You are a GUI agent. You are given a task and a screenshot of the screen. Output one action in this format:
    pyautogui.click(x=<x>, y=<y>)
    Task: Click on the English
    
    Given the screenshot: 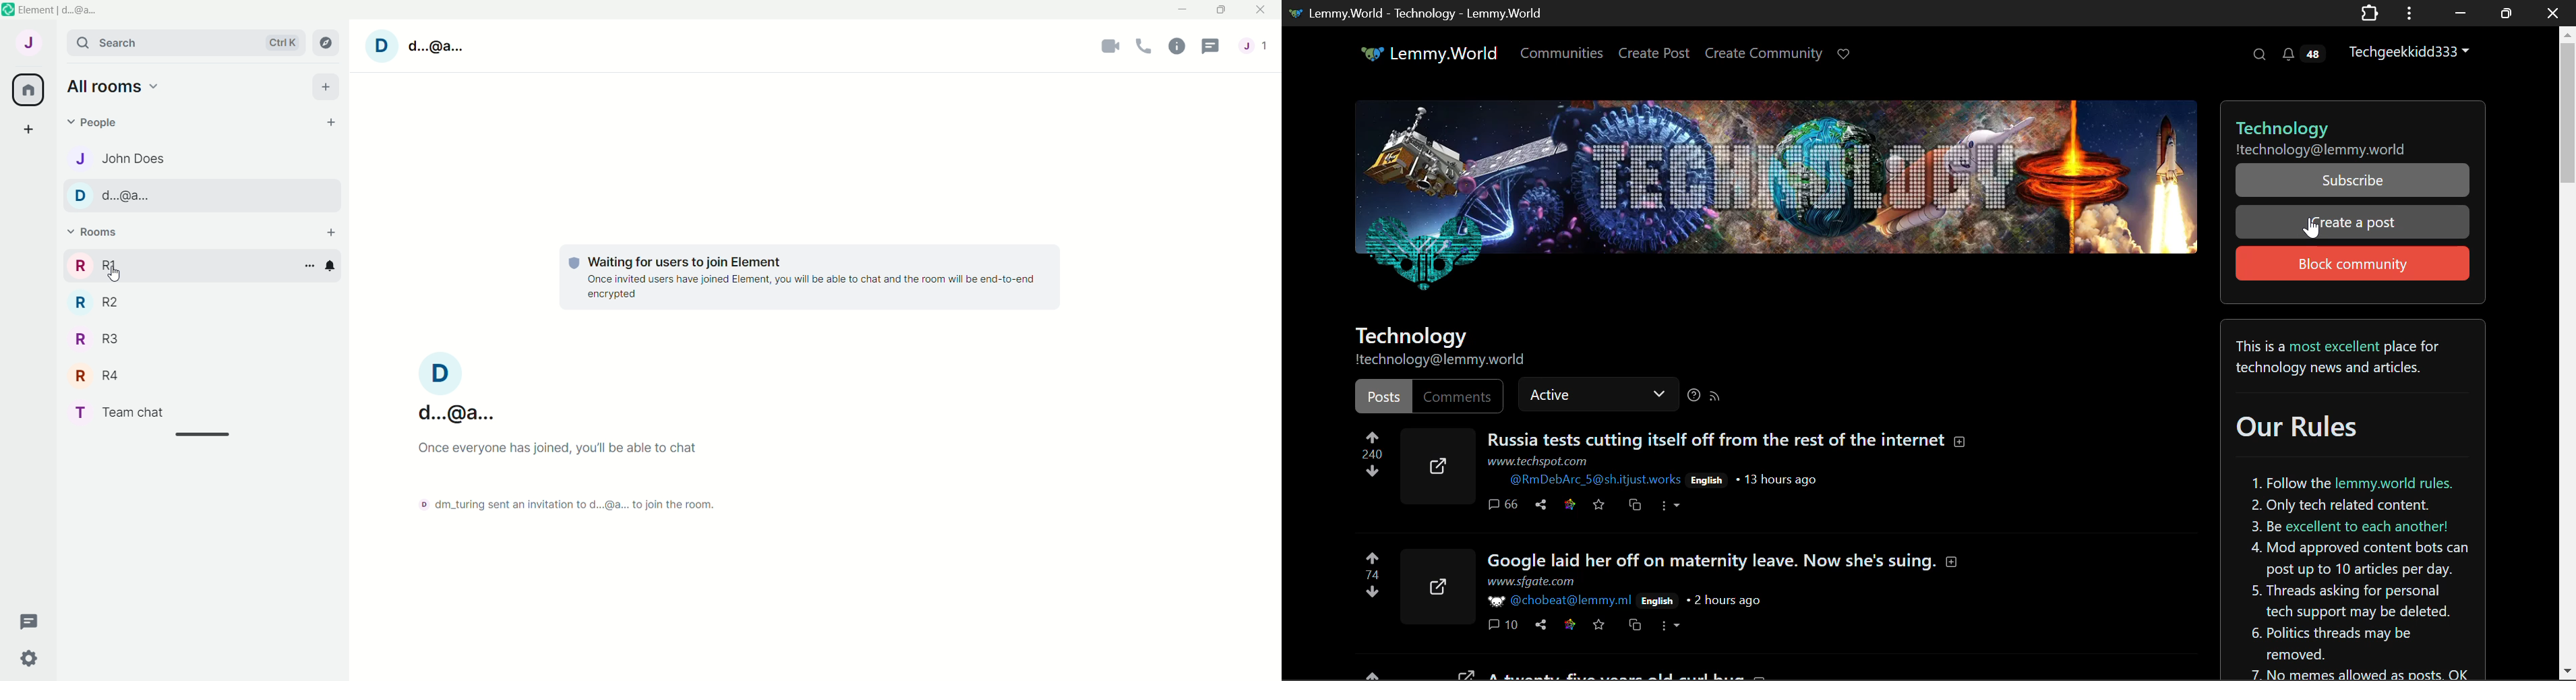 What is the action you would take?
    pyautogui.click(x=1710, y=480)
    